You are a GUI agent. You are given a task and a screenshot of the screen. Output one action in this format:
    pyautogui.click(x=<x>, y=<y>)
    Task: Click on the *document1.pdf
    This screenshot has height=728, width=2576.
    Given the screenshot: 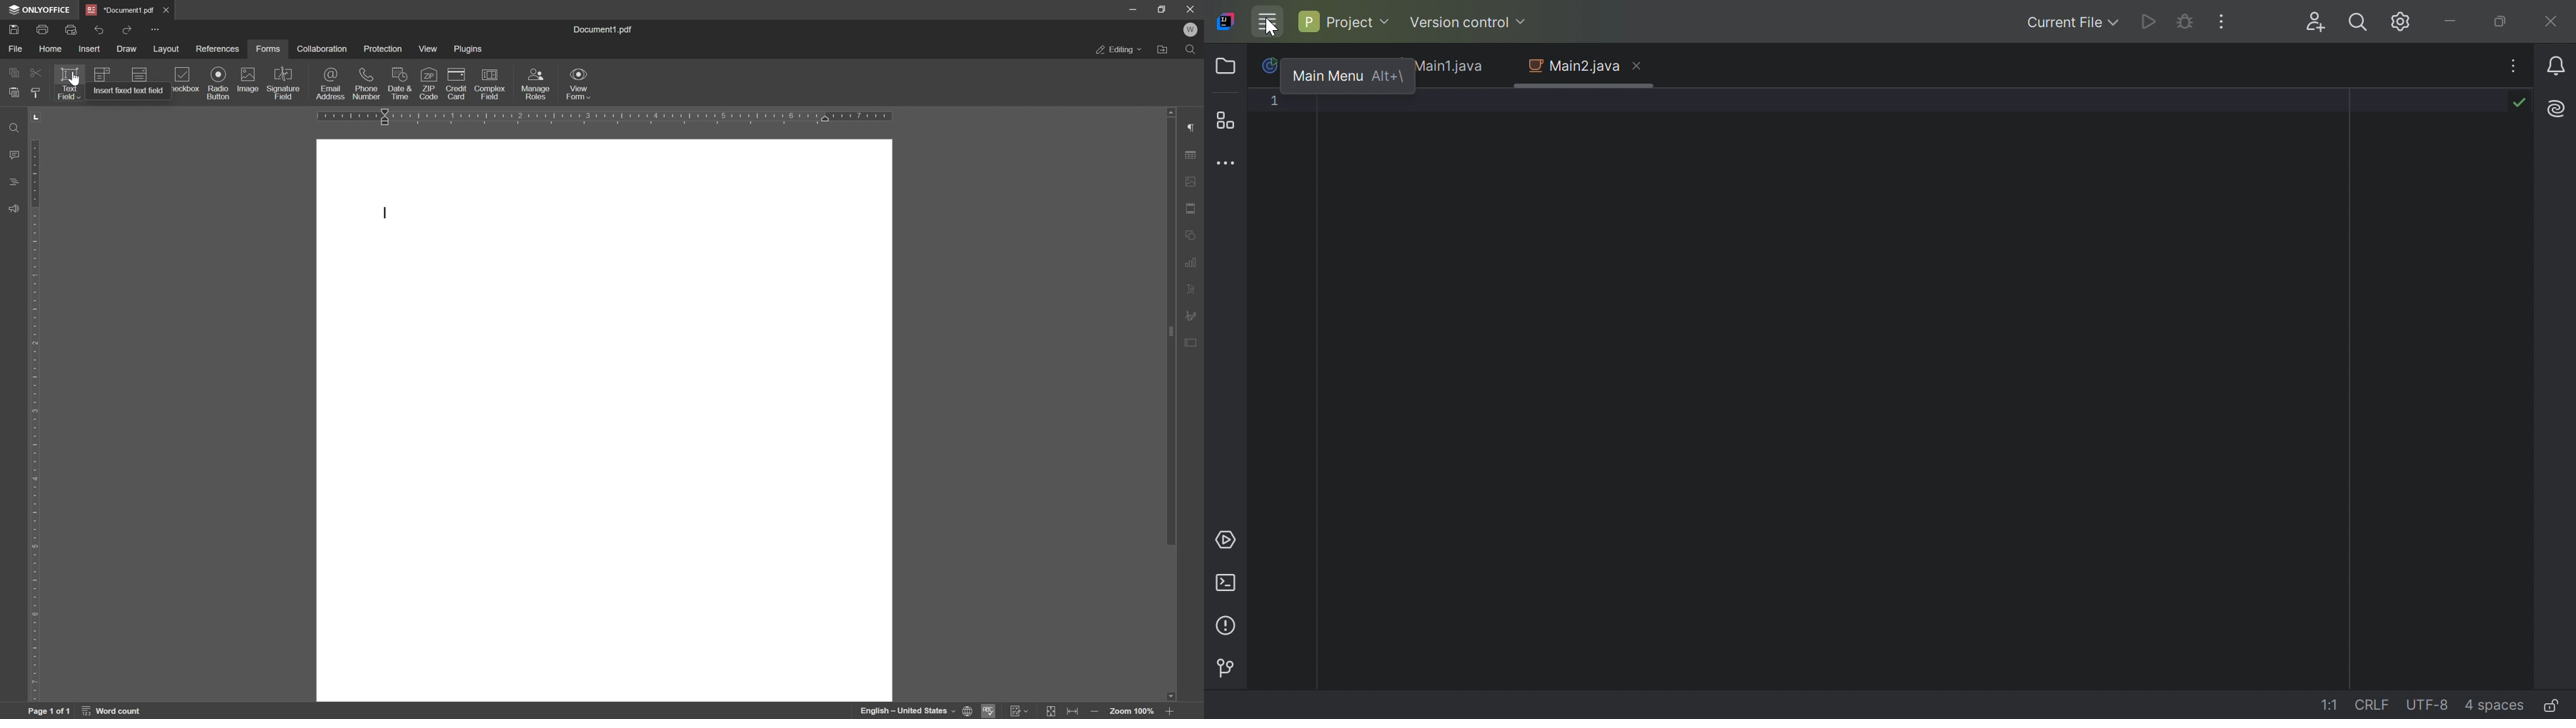 What is the action you would take?
    pyautogui.click(x=119, y=8)
    